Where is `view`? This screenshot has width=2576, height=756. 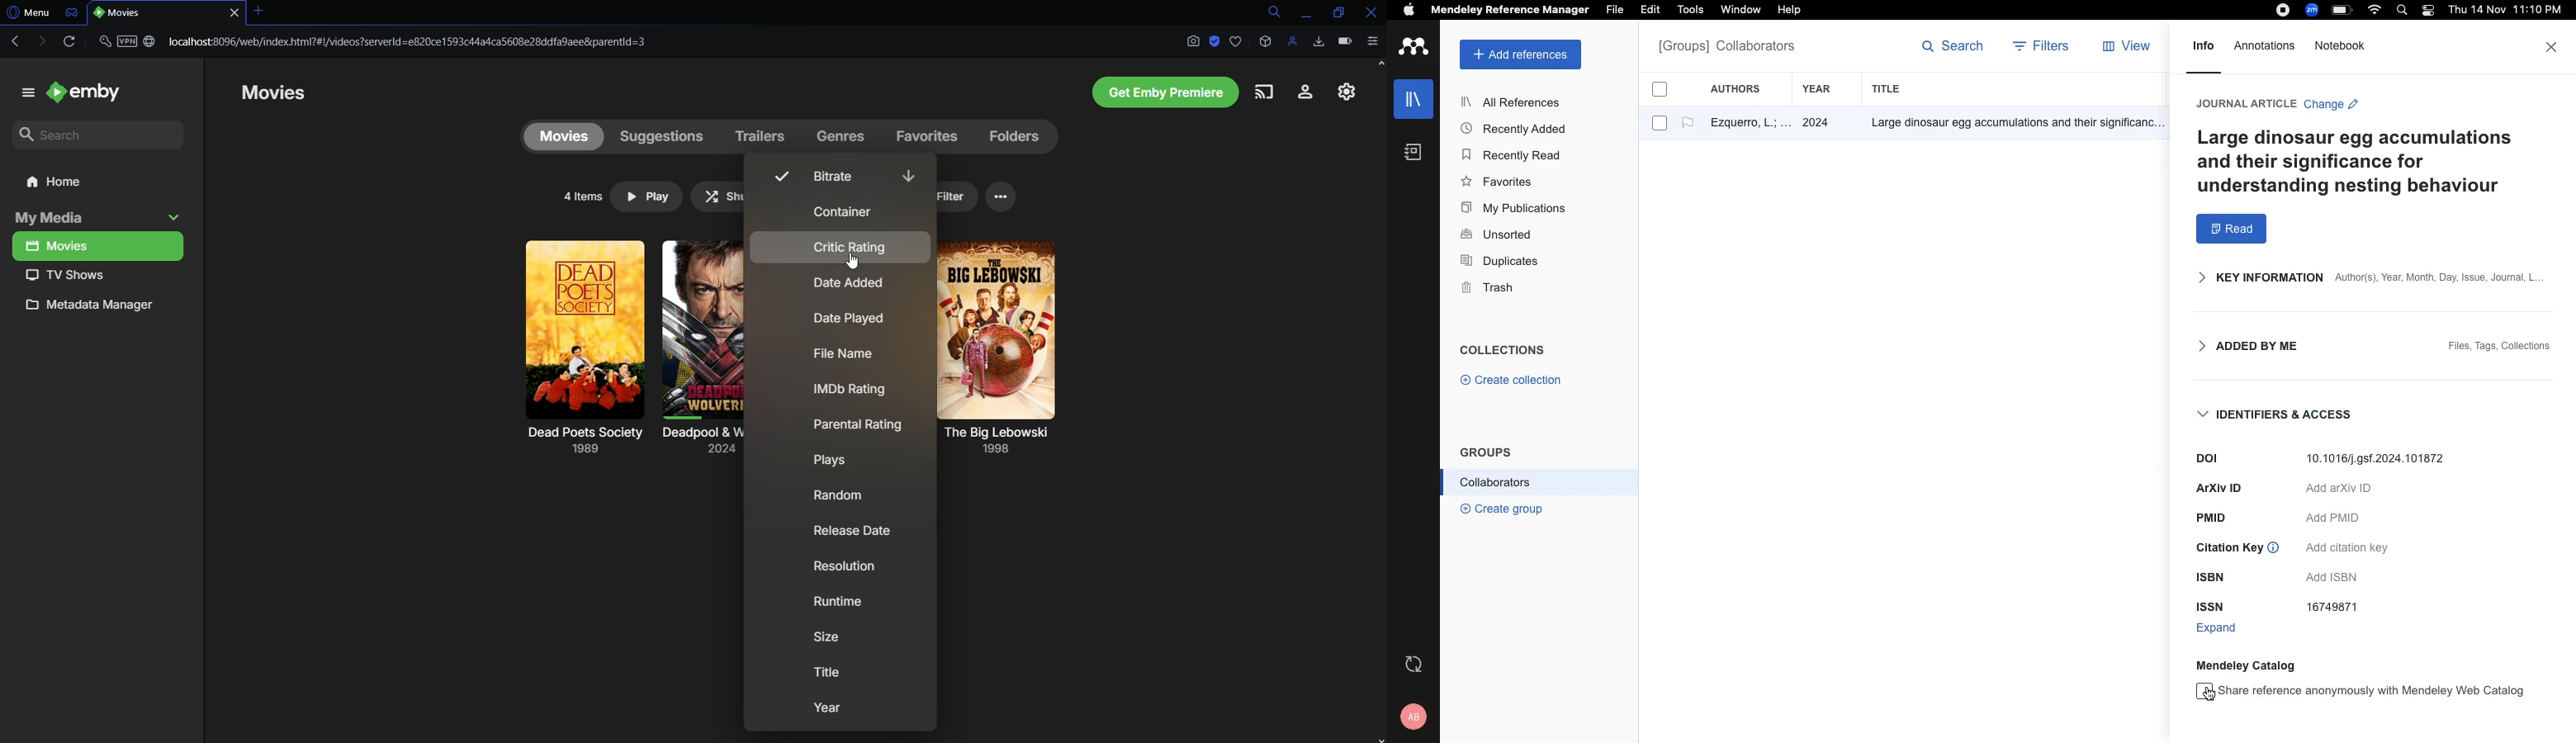
view is located at coordinates (2130, 50).